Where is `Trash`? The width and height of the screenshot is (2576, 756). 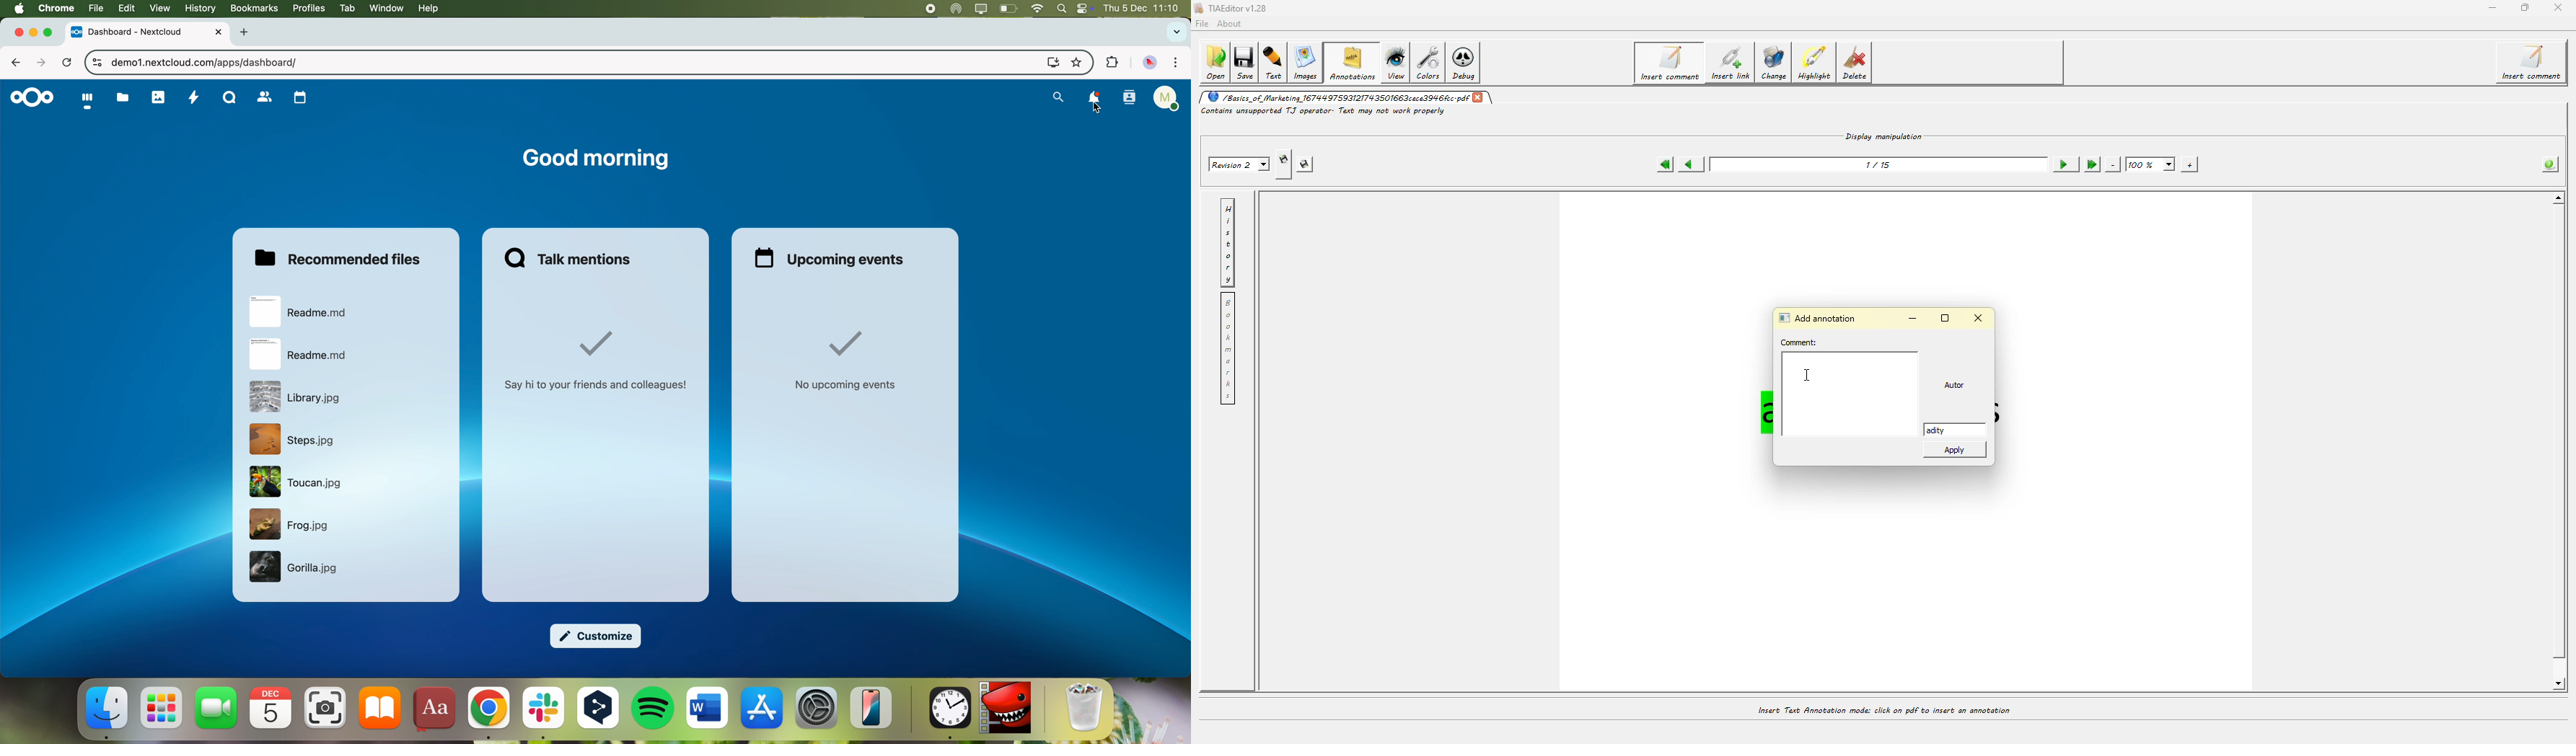
Trash is located at coordinates (1085, 709).